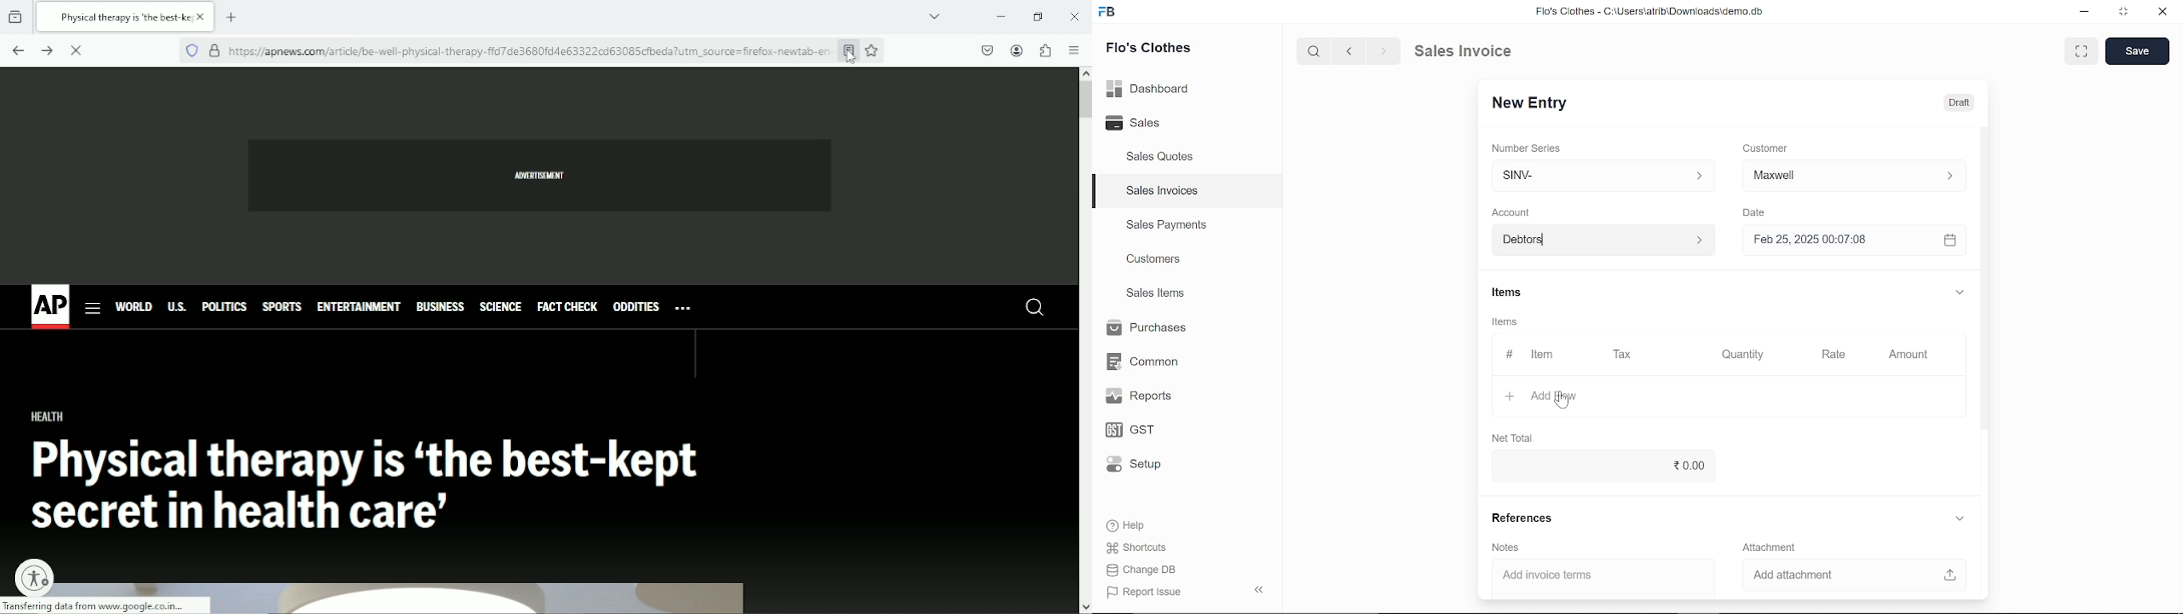  Describe the element at coordinates (1509, 547) in the screenshot. I see `‘Notes` at that location.